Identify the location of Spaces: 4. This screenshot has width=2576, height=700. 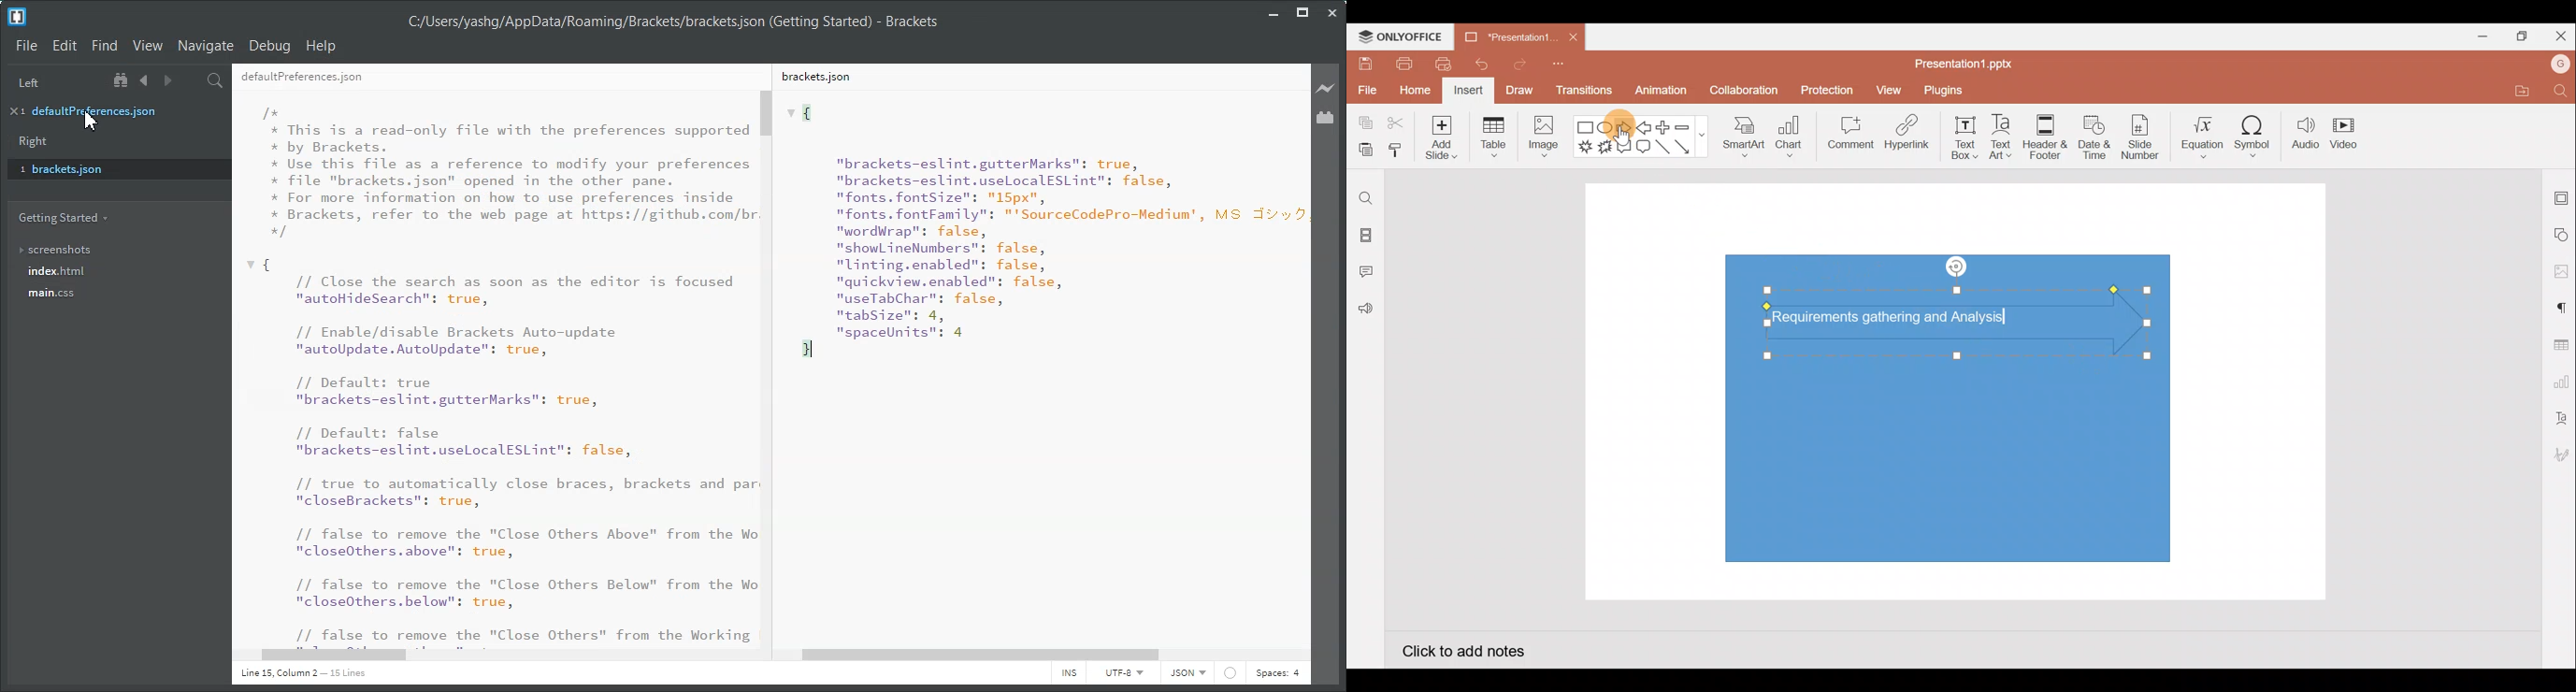
(1277, 674).